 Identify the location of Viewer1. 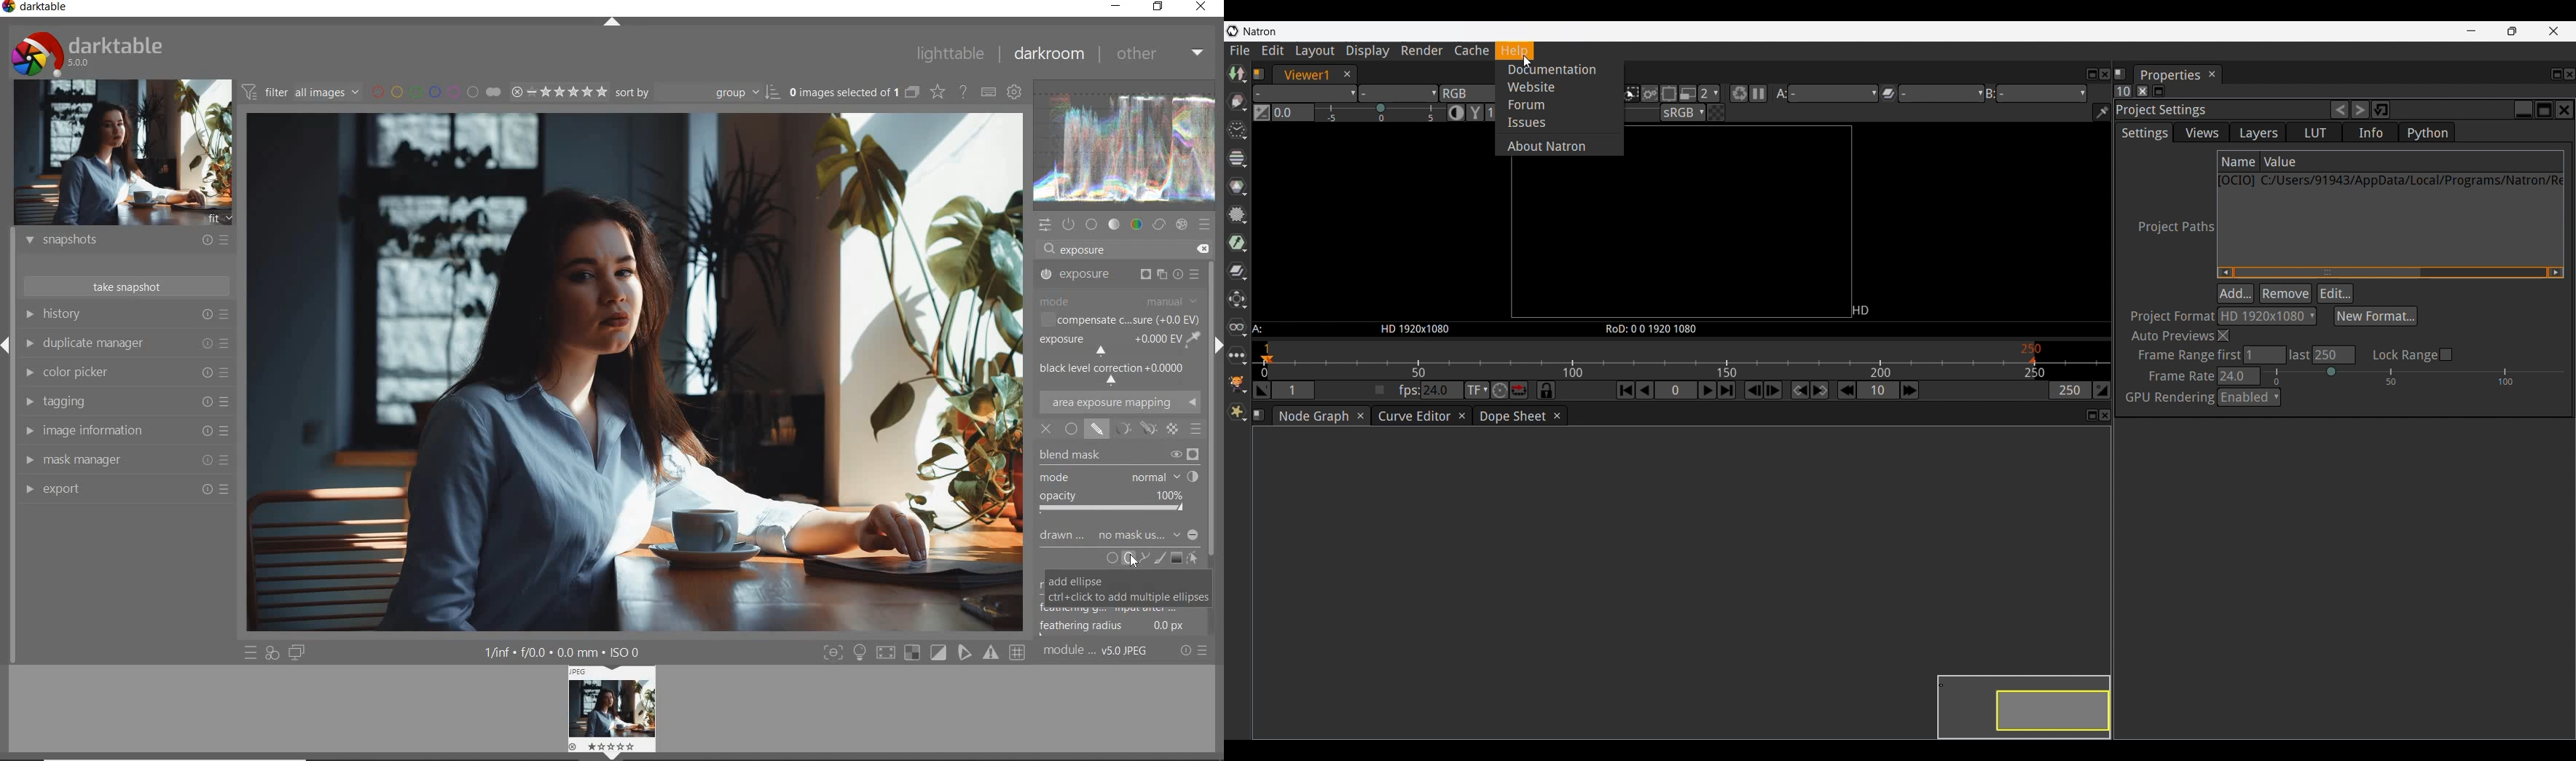
(1303, 75).